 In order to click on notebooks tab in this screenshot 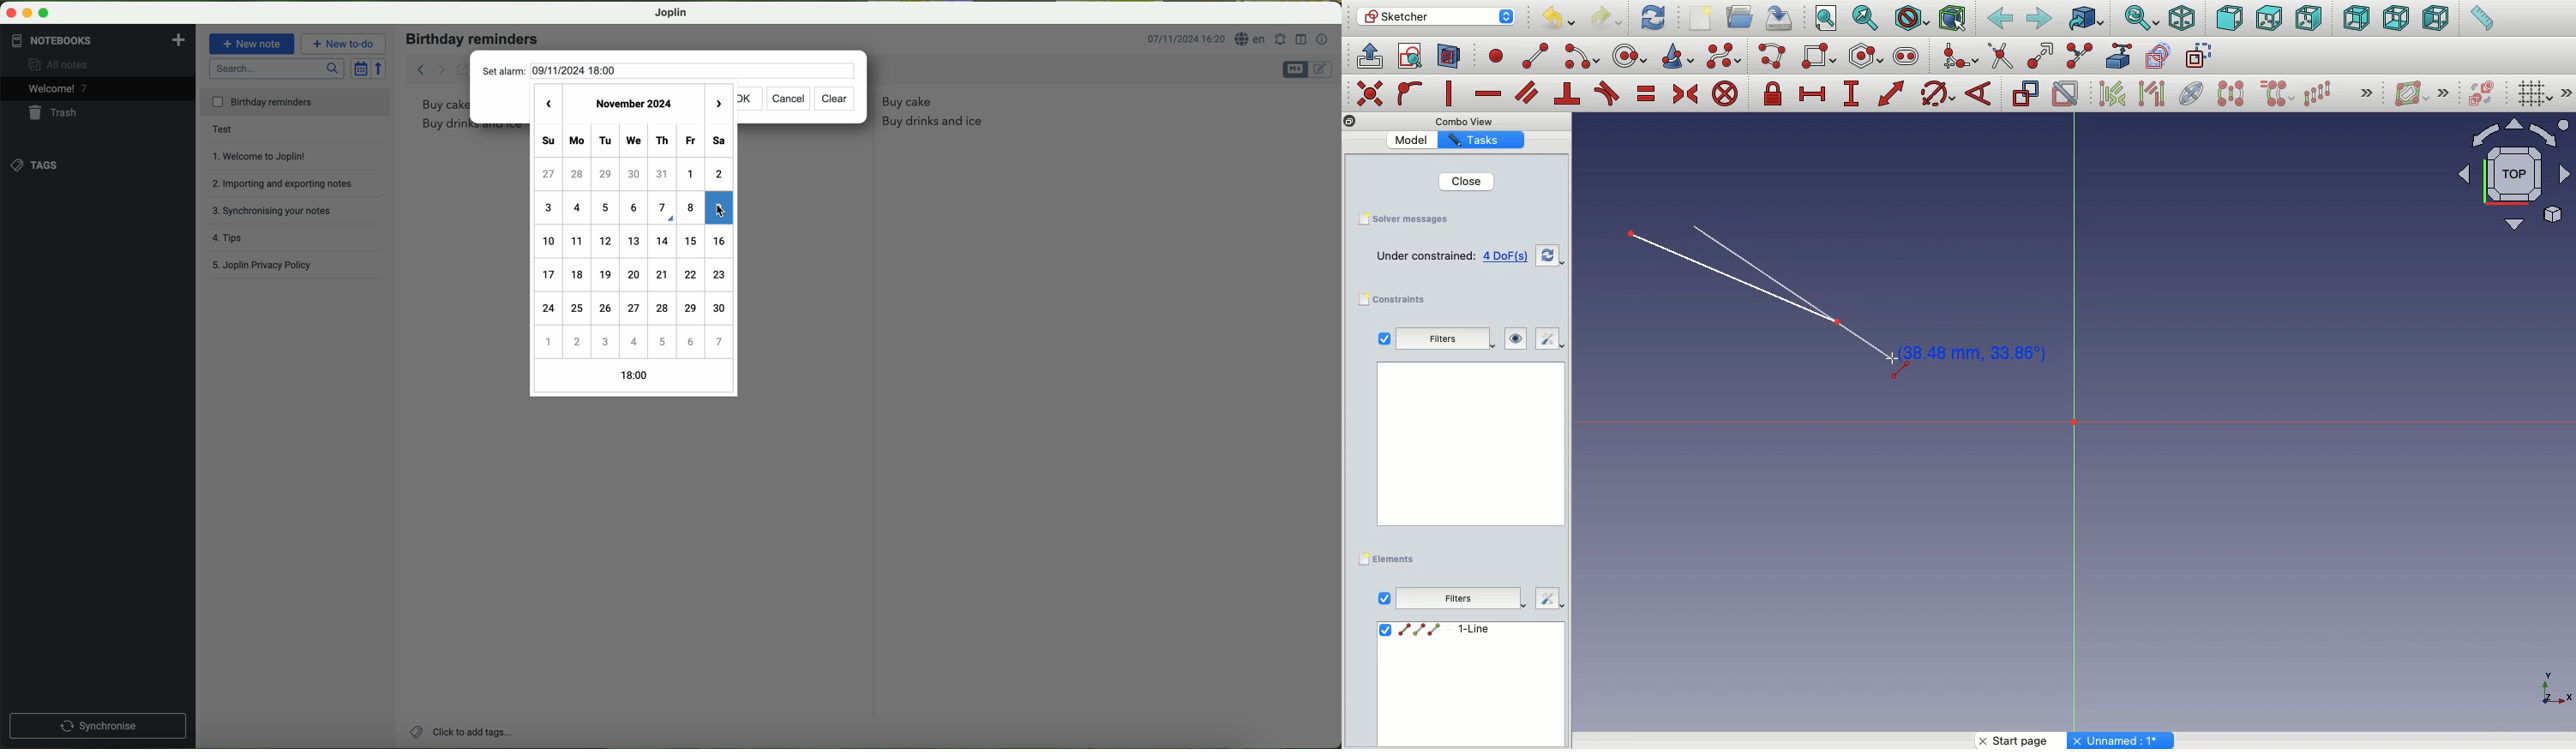, I will do `click(98, 41)`.